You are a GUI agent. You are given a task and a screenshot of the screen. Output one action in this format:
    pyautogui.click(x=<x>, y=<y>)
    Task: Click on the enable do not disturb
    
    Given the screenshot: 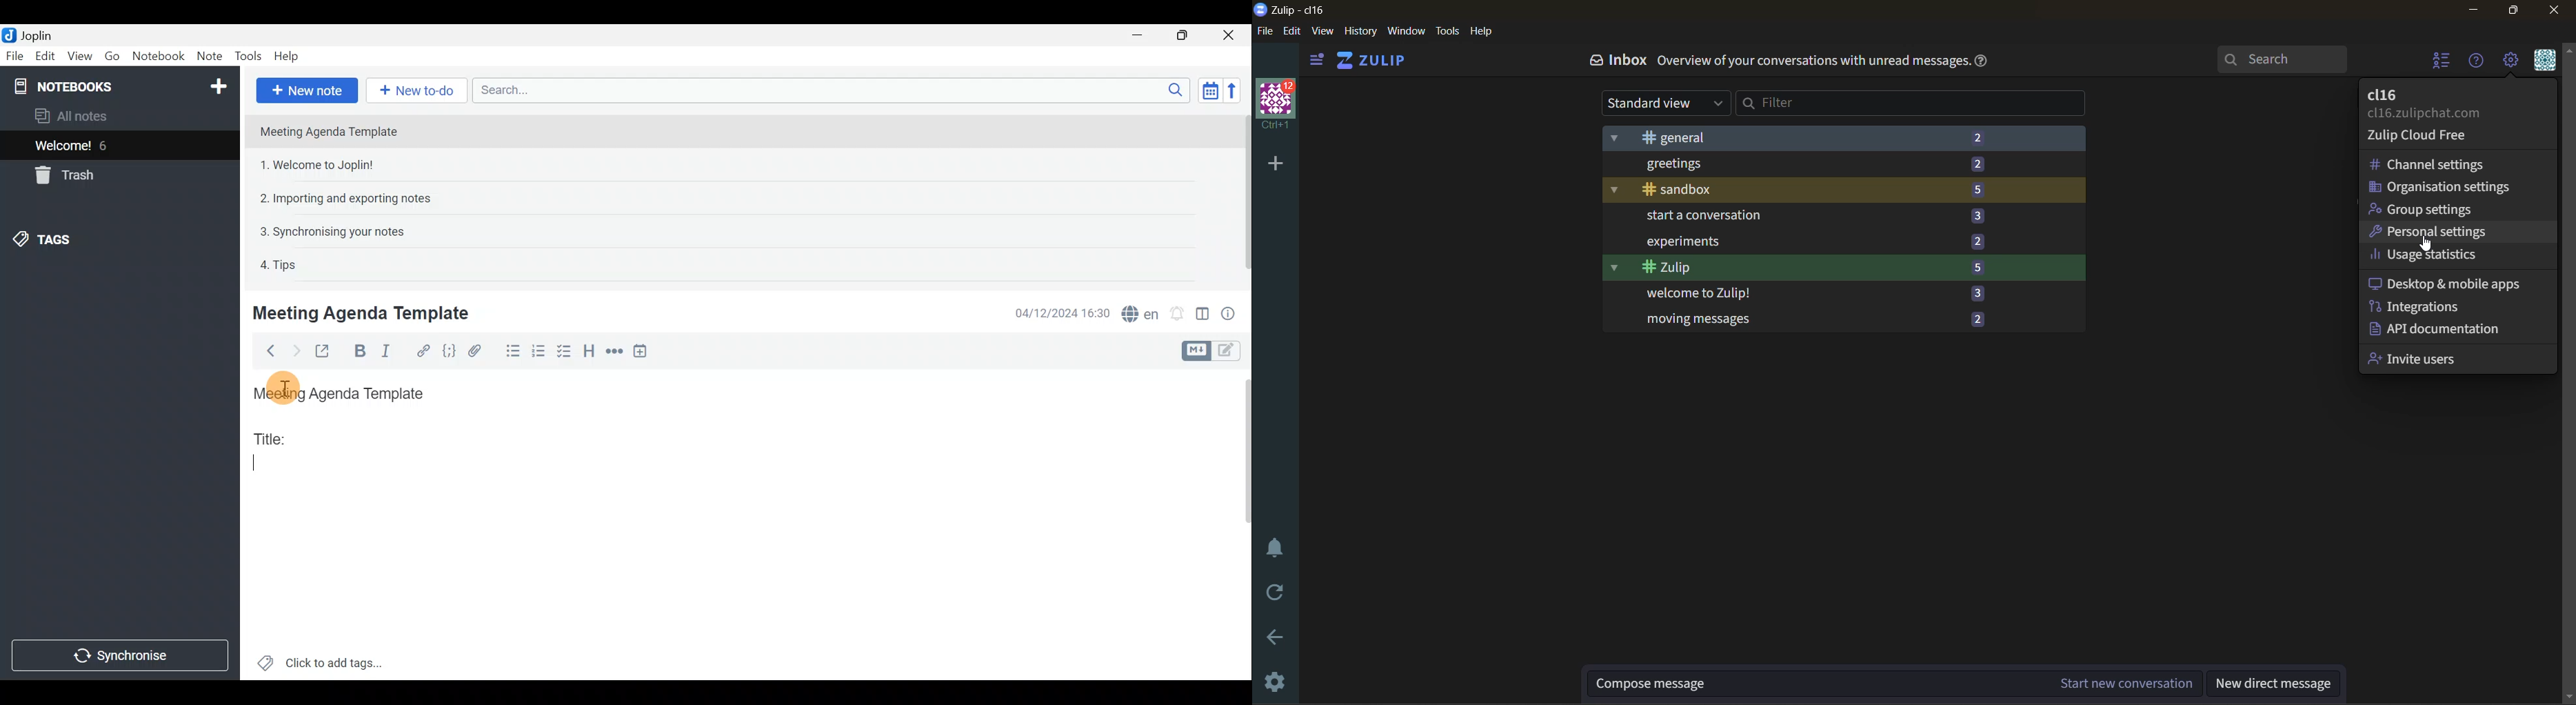 What is the action you would take?
    pyautogui.click(x=1274, y=546)
    